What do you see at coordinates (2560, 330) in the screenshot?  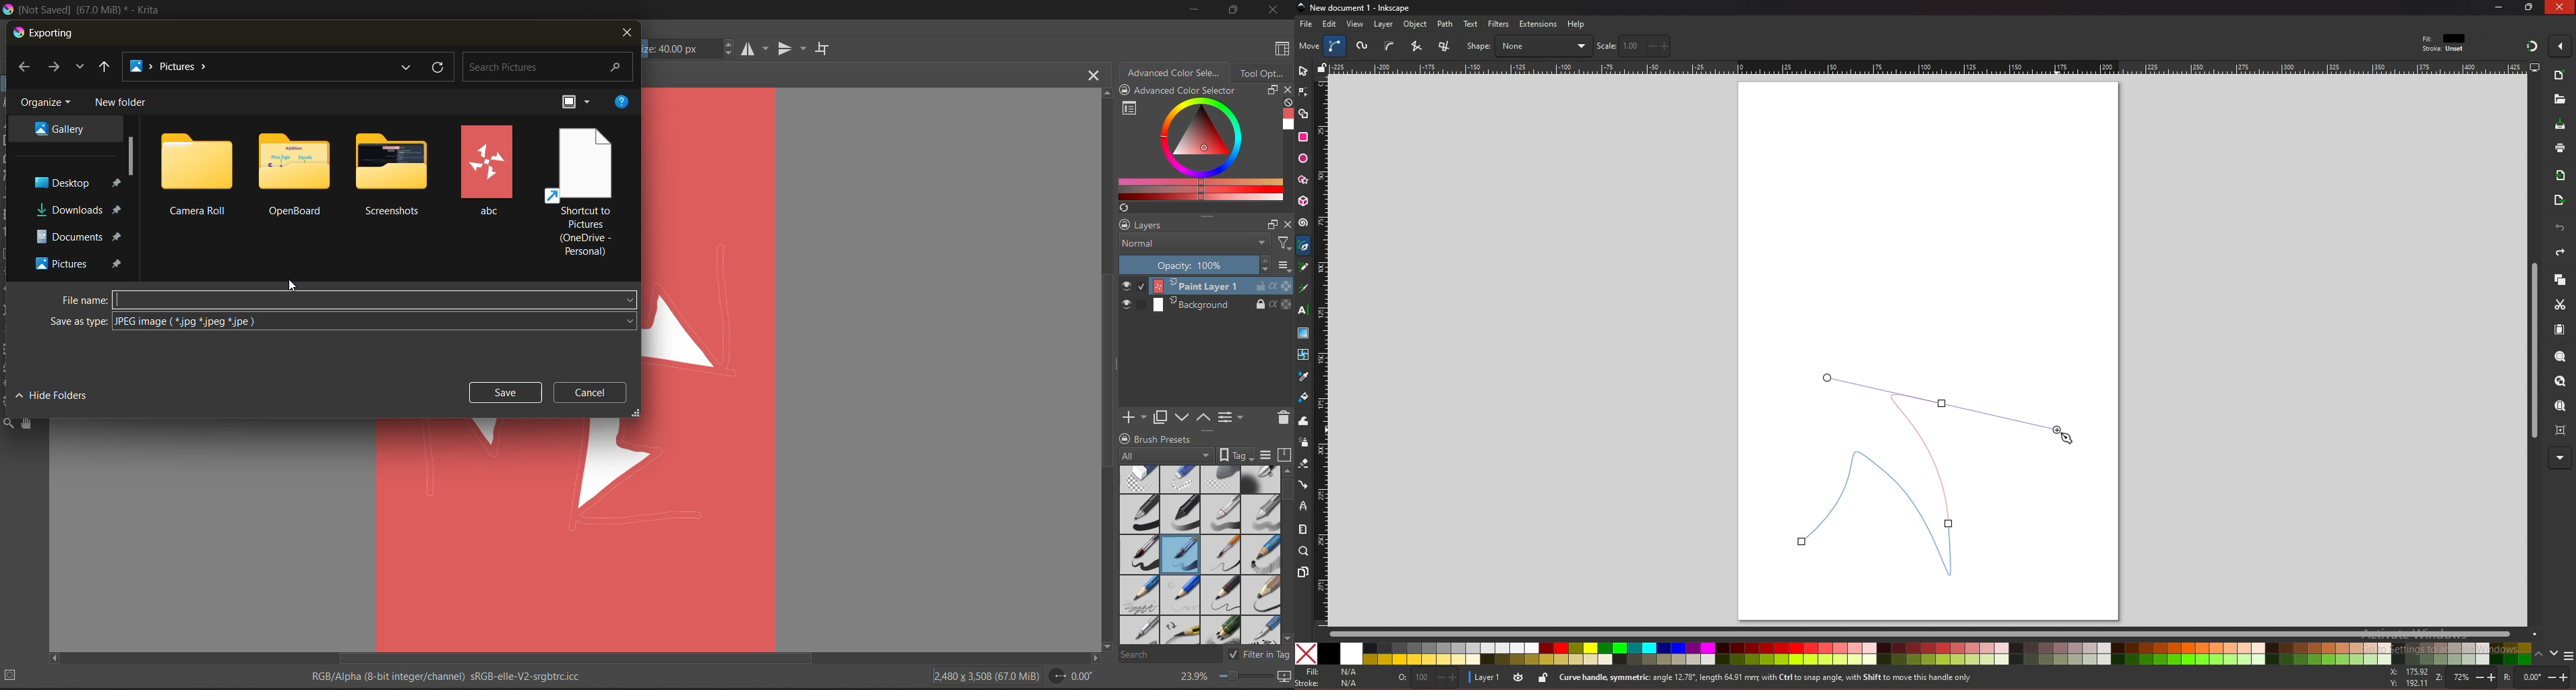 I see `paste` at bounding box center [2560, 330].